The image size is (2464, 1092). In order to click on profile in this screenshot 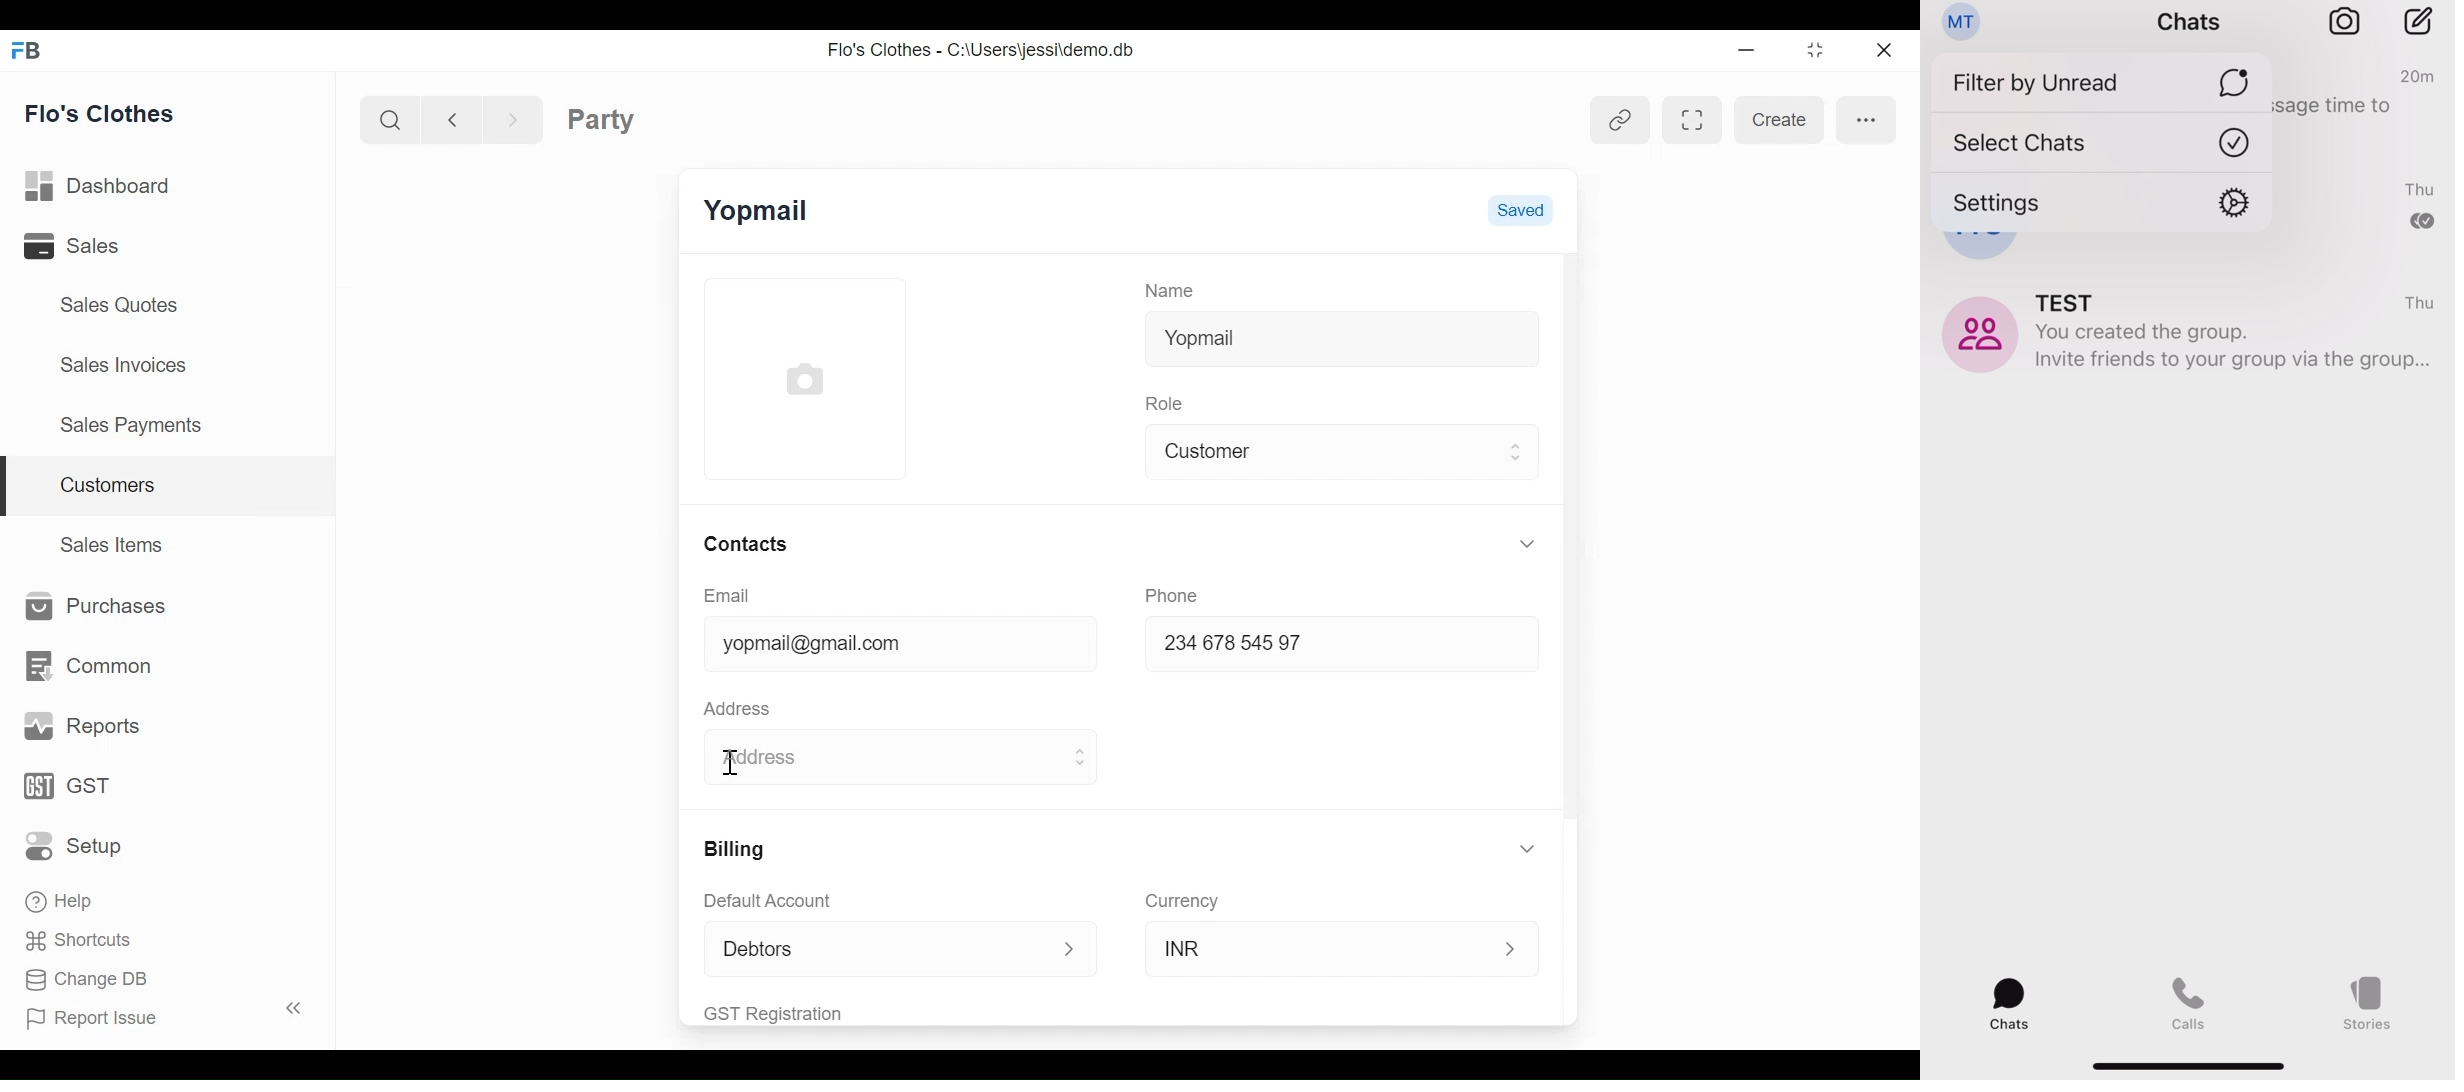, I will do `click(1959, 22)`.